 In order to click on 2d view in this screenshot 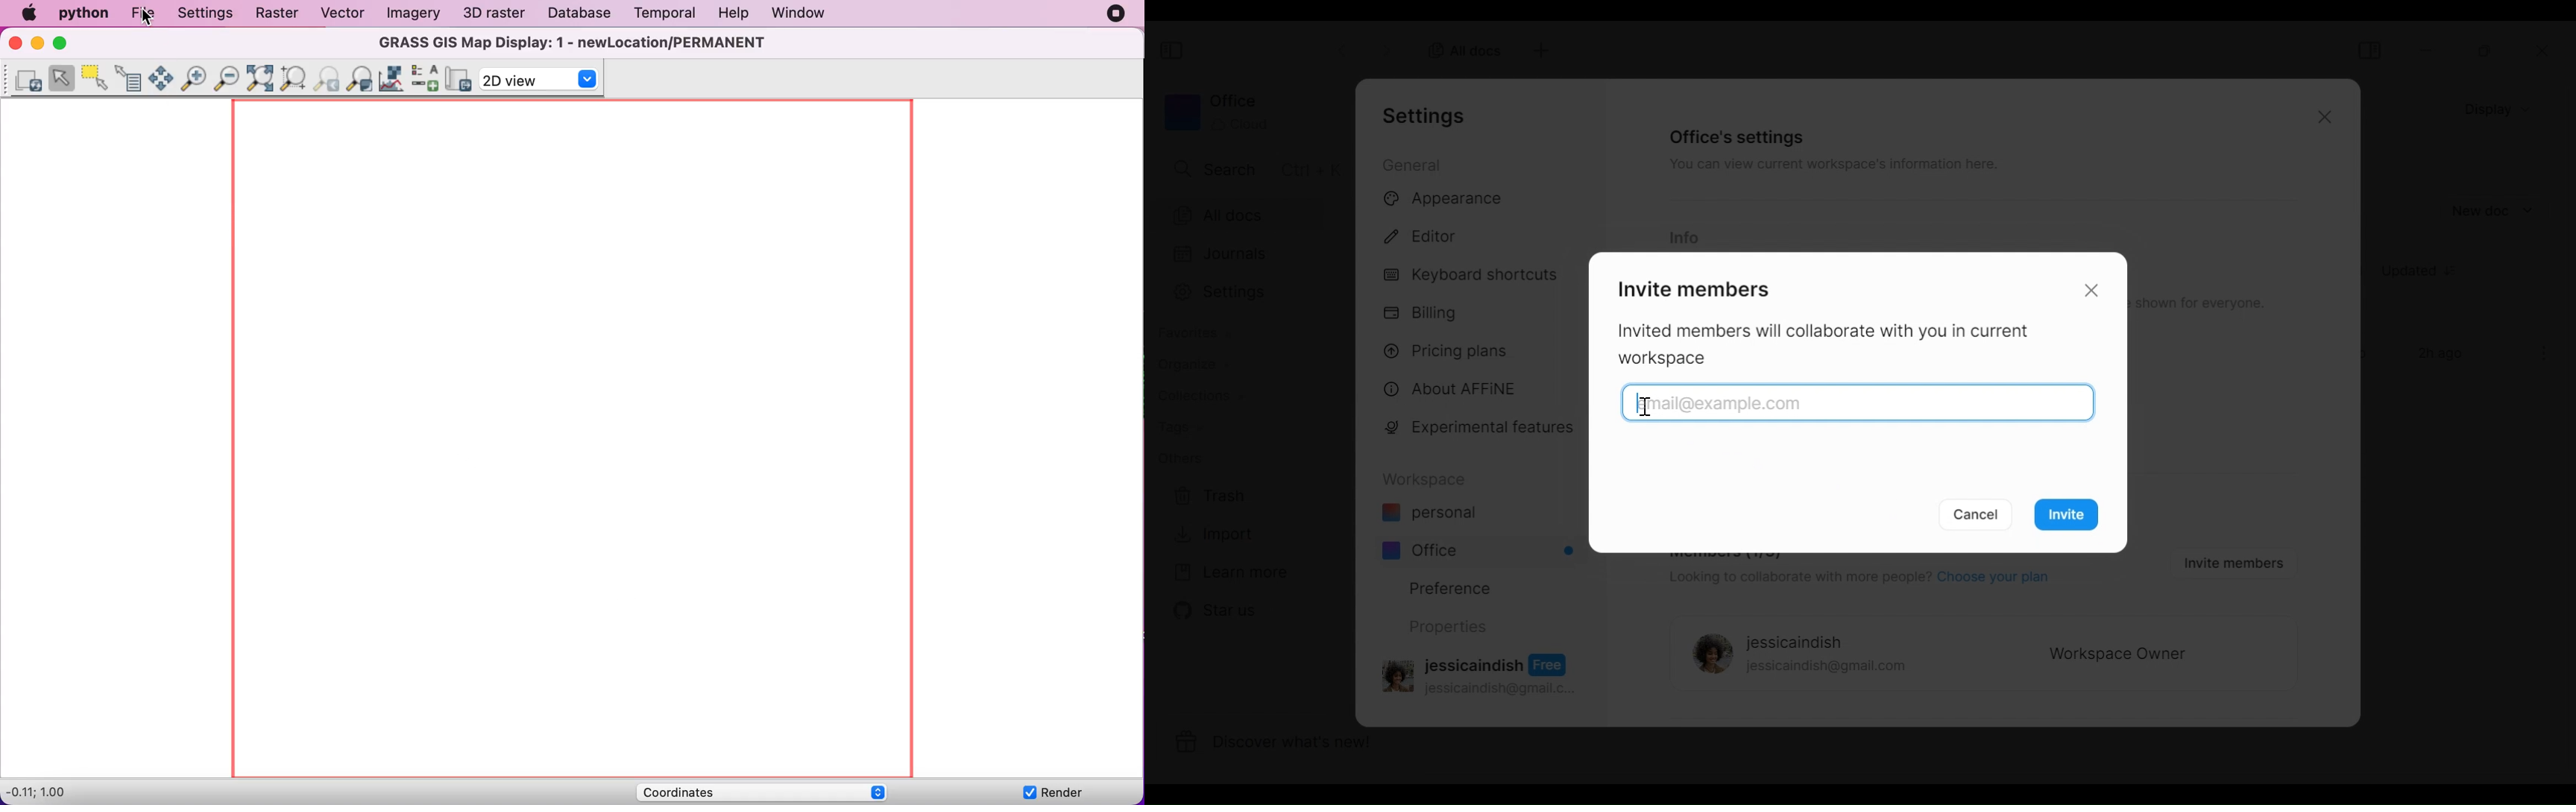, I will do `click(541, 80)`.